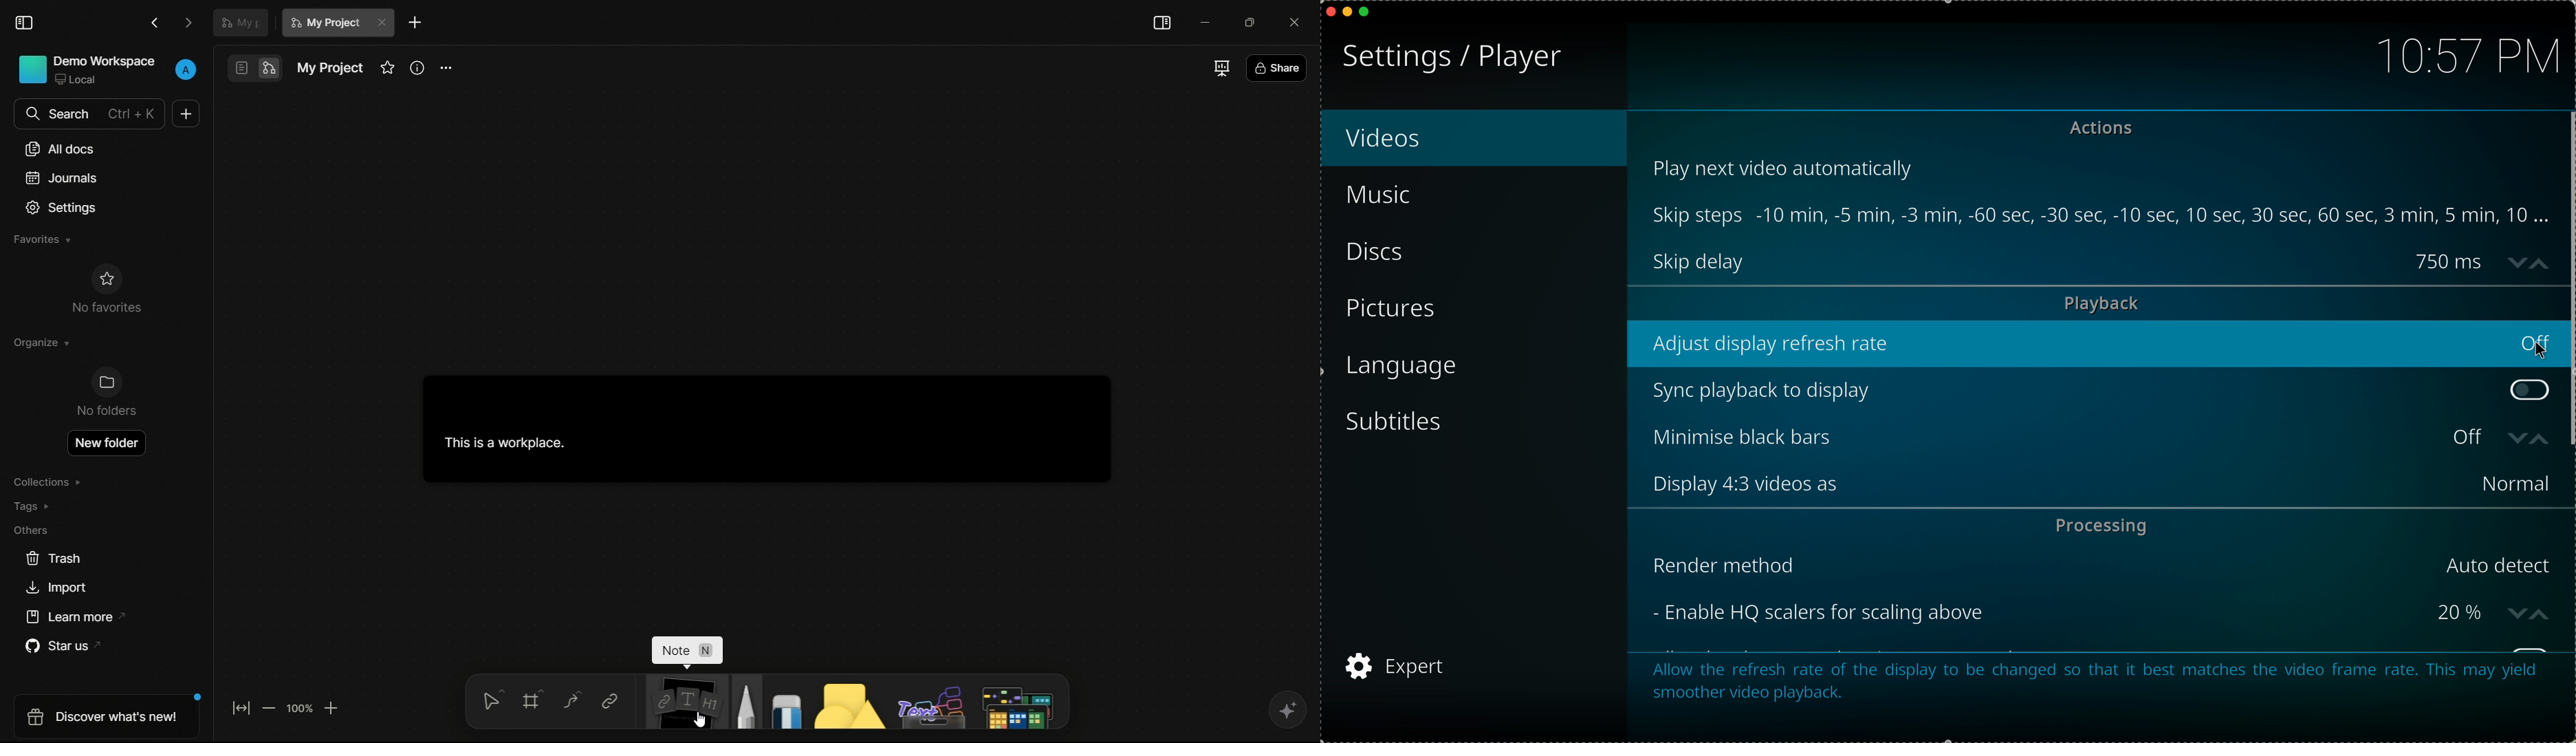 The image size is (2576, 756). What do you see at coordinates (2069, 438) in the screenshot?
I see `minimise black bars  off` at bounding box center [2069, 438].